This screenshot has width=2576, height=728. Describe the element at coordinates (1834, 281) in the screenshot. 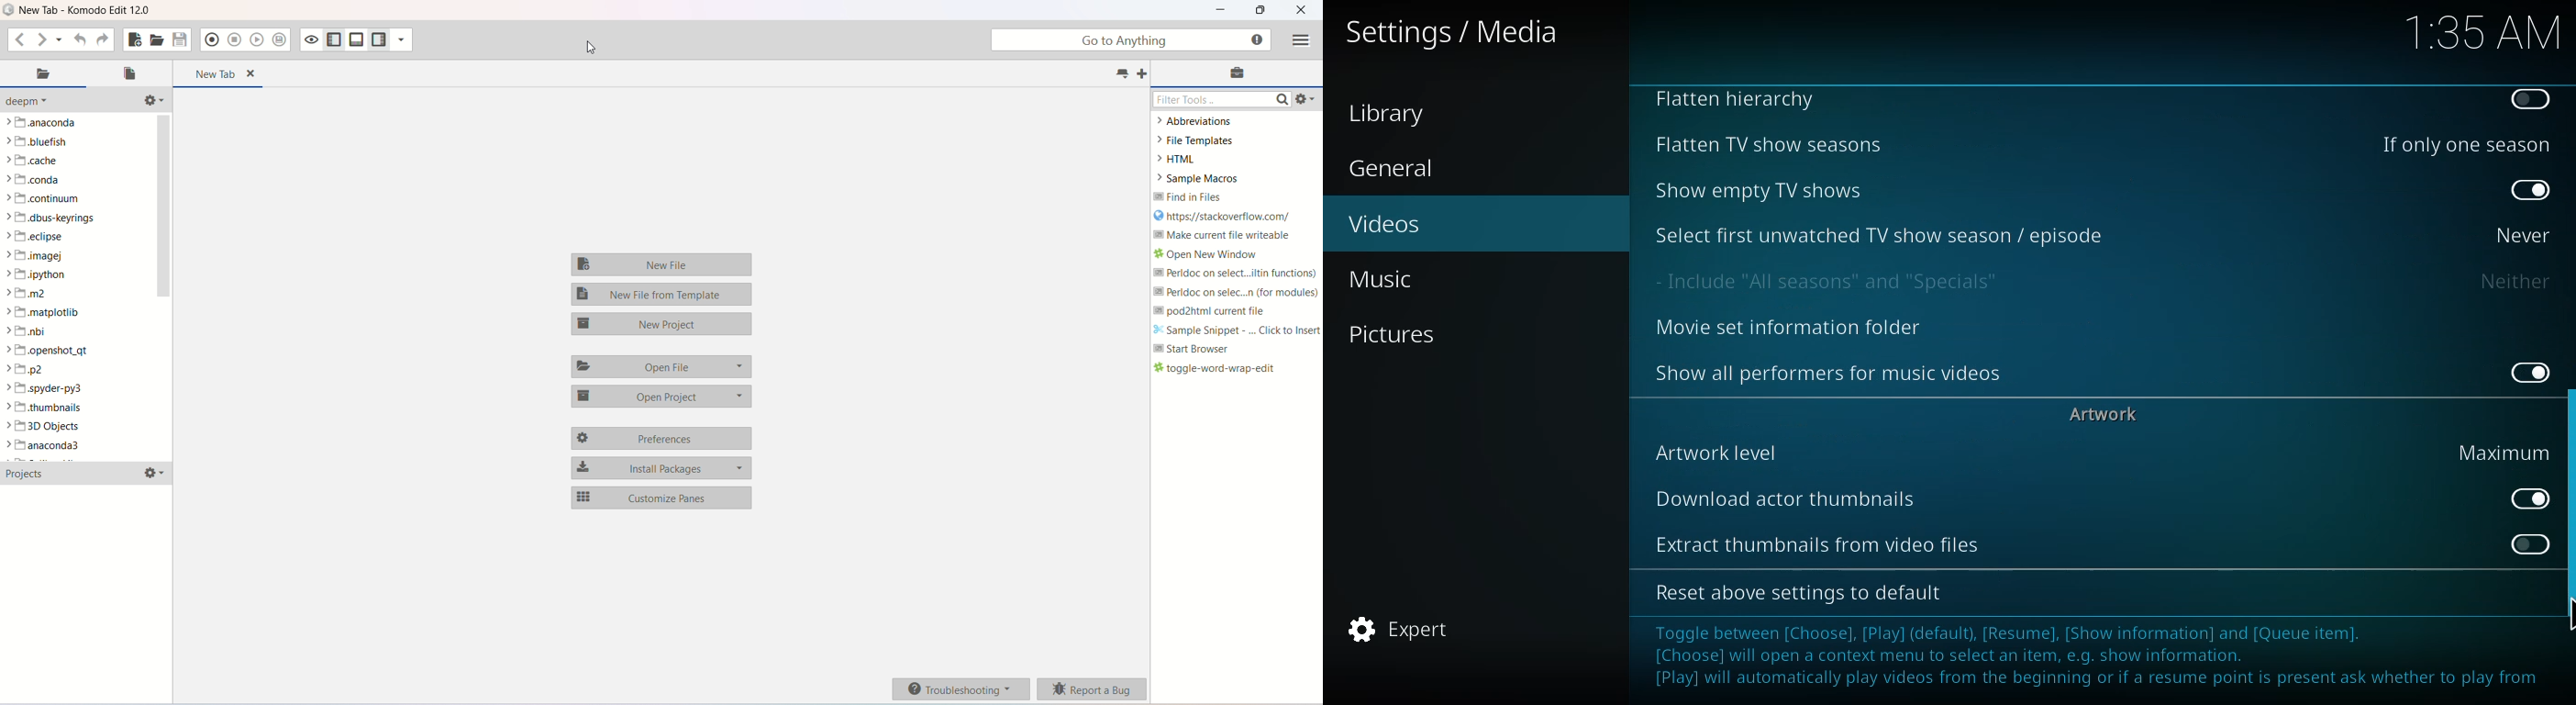

I see `include all` at that location.